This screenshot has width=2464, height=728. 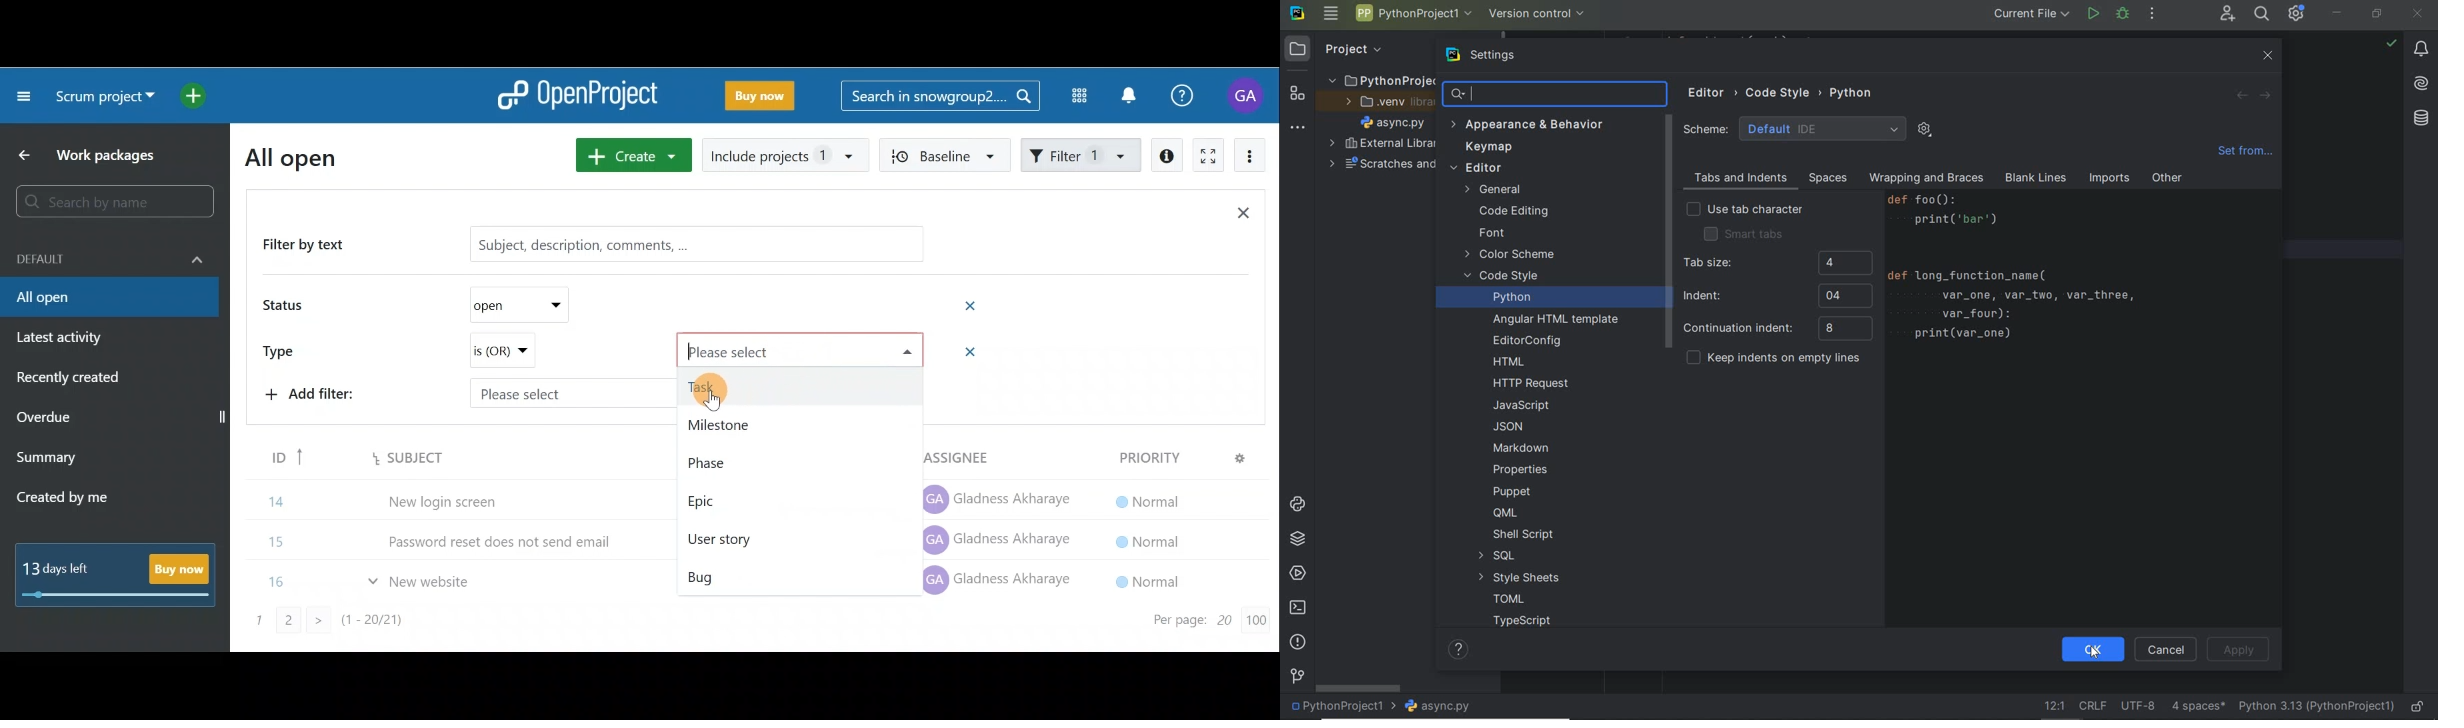 What do you see at coordinates (2317, 706) in the screenshot?
I see `current interpreter` at bounding box center [2317, 706].